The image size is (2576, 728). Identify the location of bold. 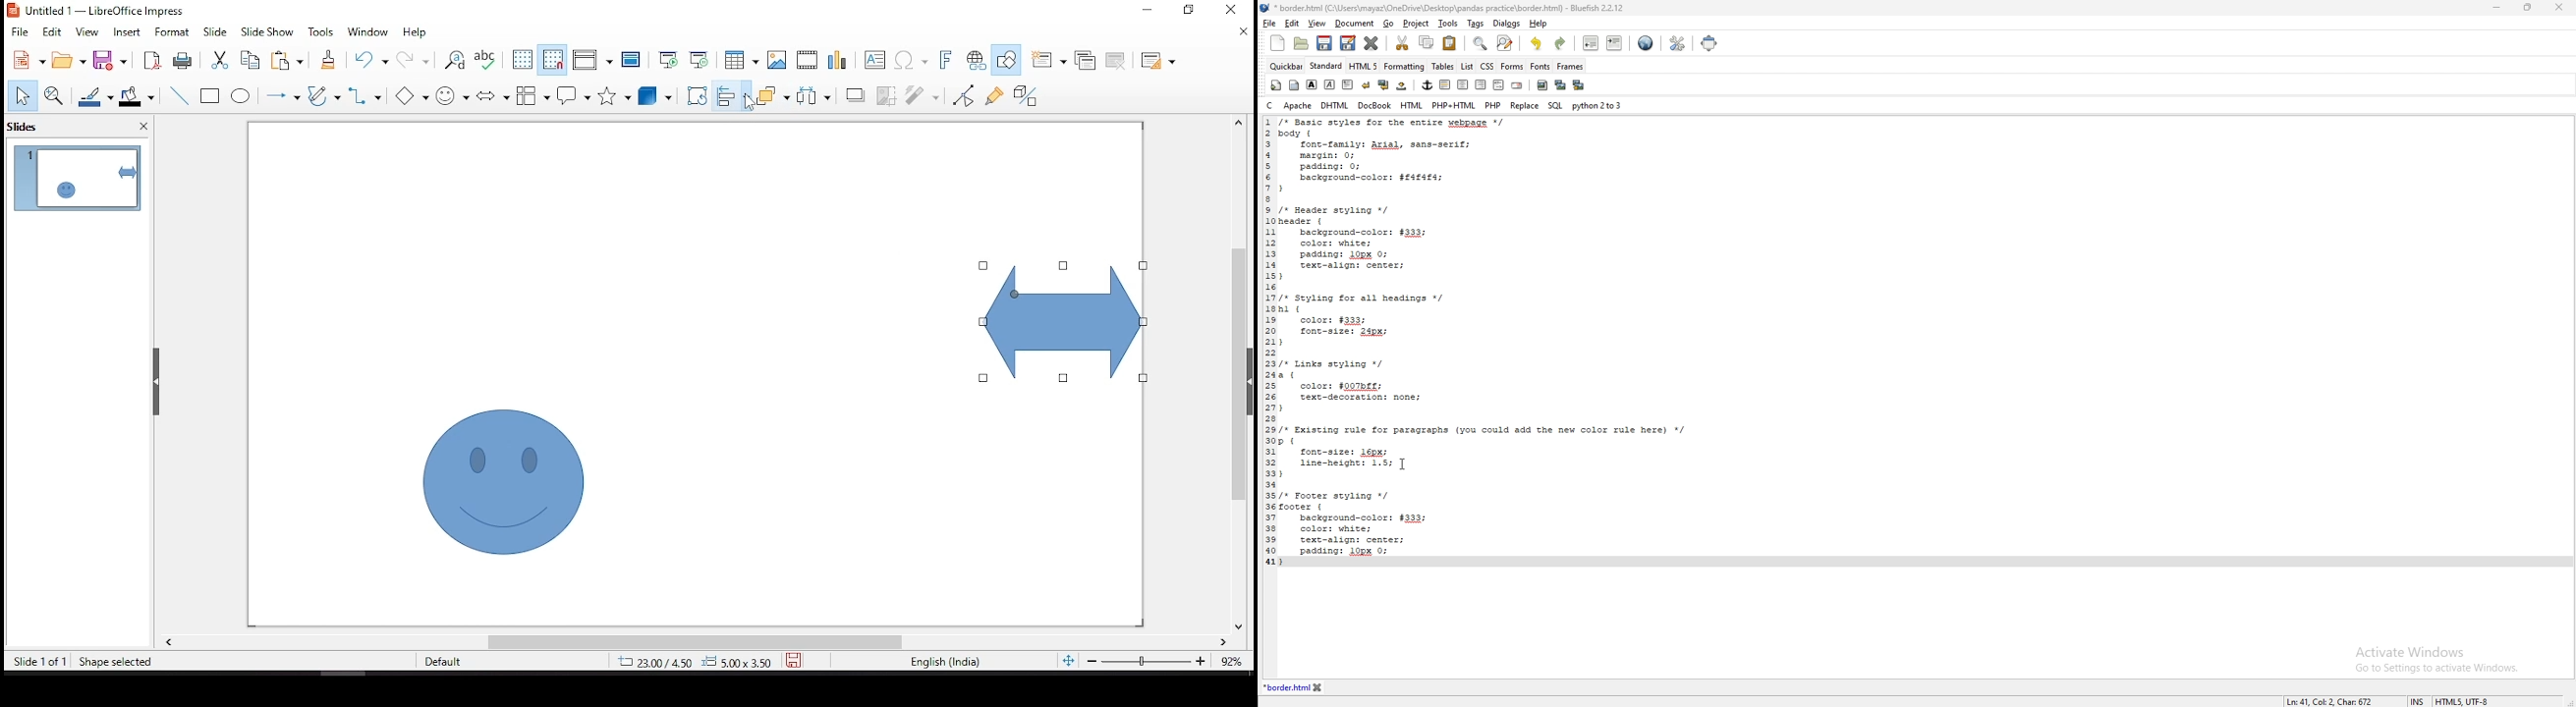
(1312, 84).